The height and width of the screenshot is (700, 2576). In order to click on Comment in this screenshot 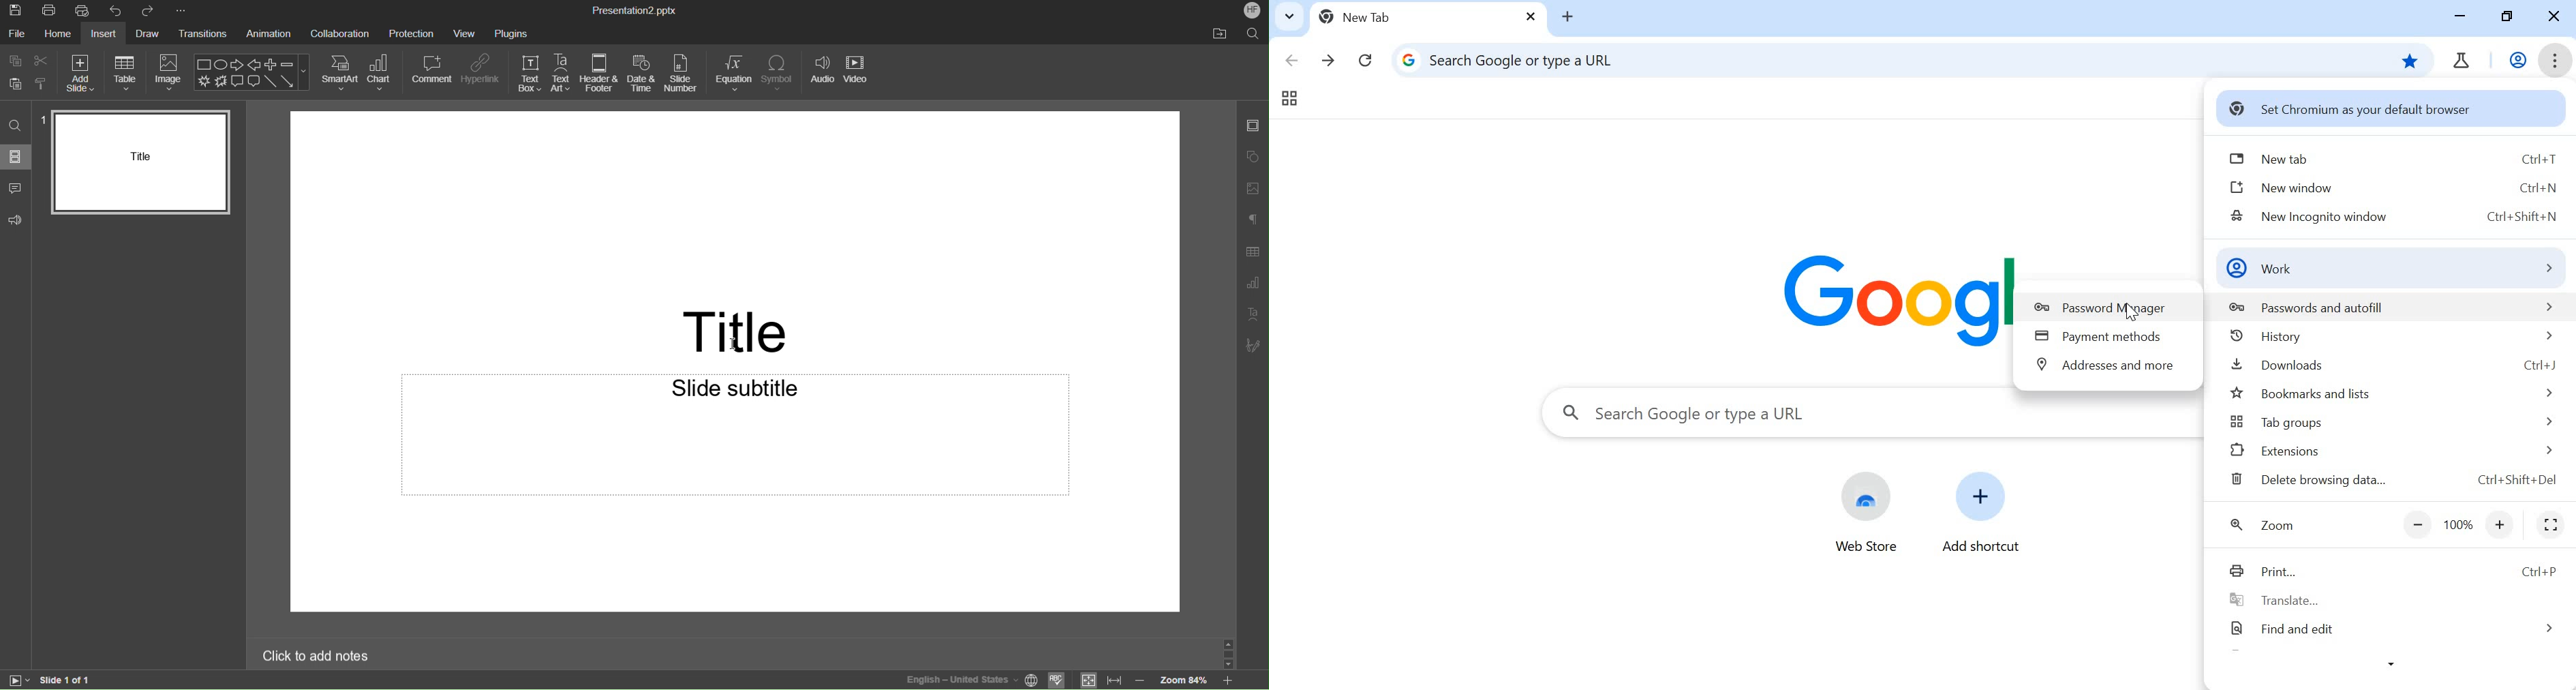, I will do `click(16, 187)`.